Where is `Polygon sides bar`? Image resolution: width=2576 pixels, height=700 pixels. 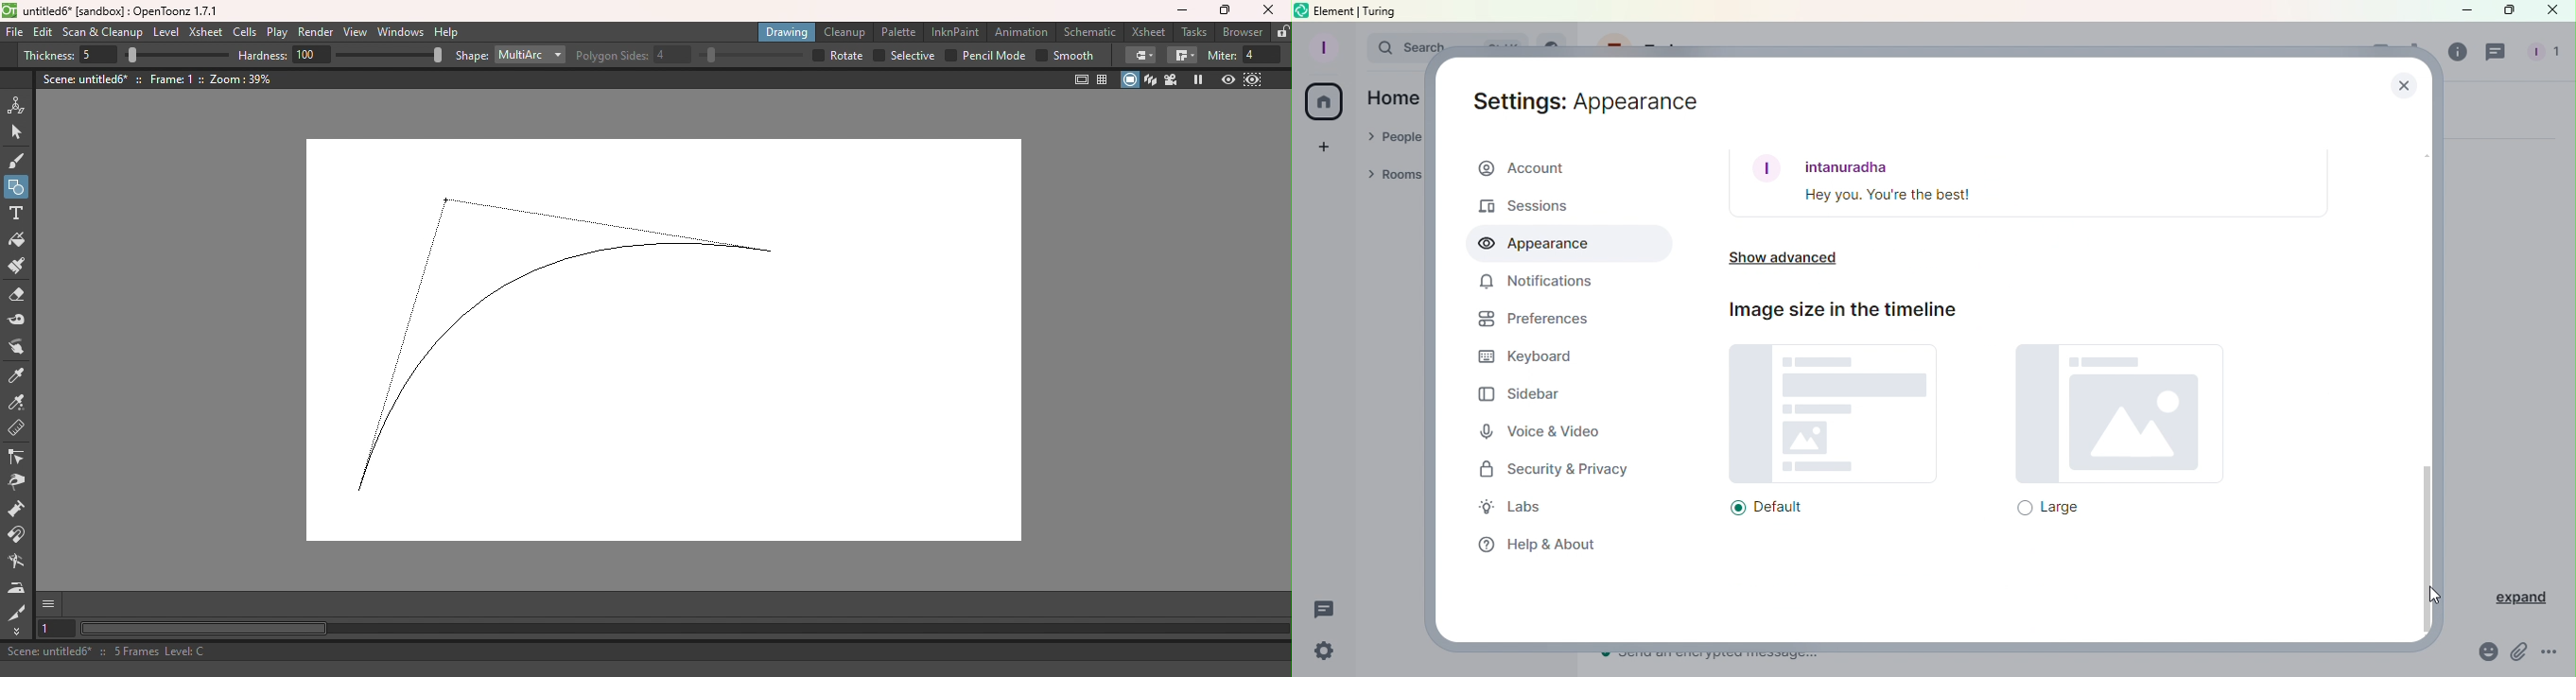
Polygon sides bar is located at coordinates (749, 56).